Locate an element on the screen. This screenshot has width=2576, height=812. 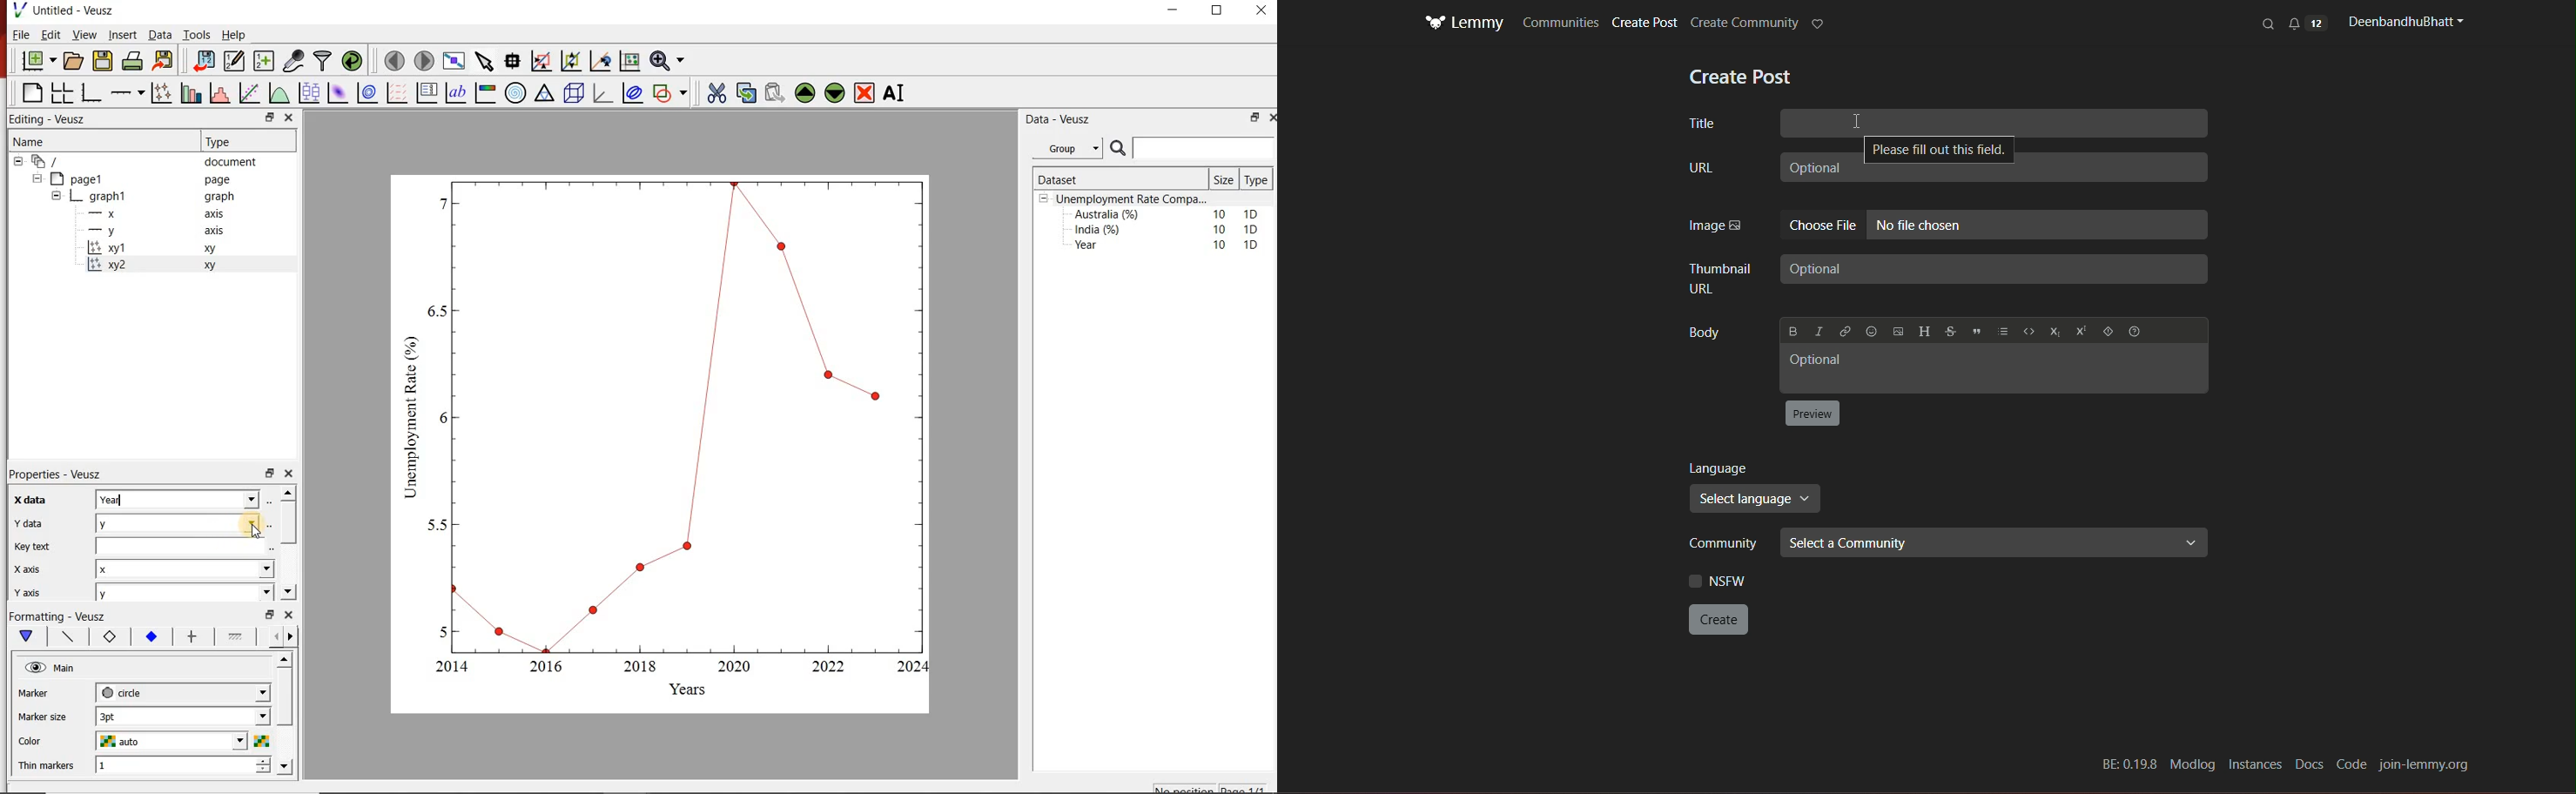
Instances is located at coordinates (2254, 764).